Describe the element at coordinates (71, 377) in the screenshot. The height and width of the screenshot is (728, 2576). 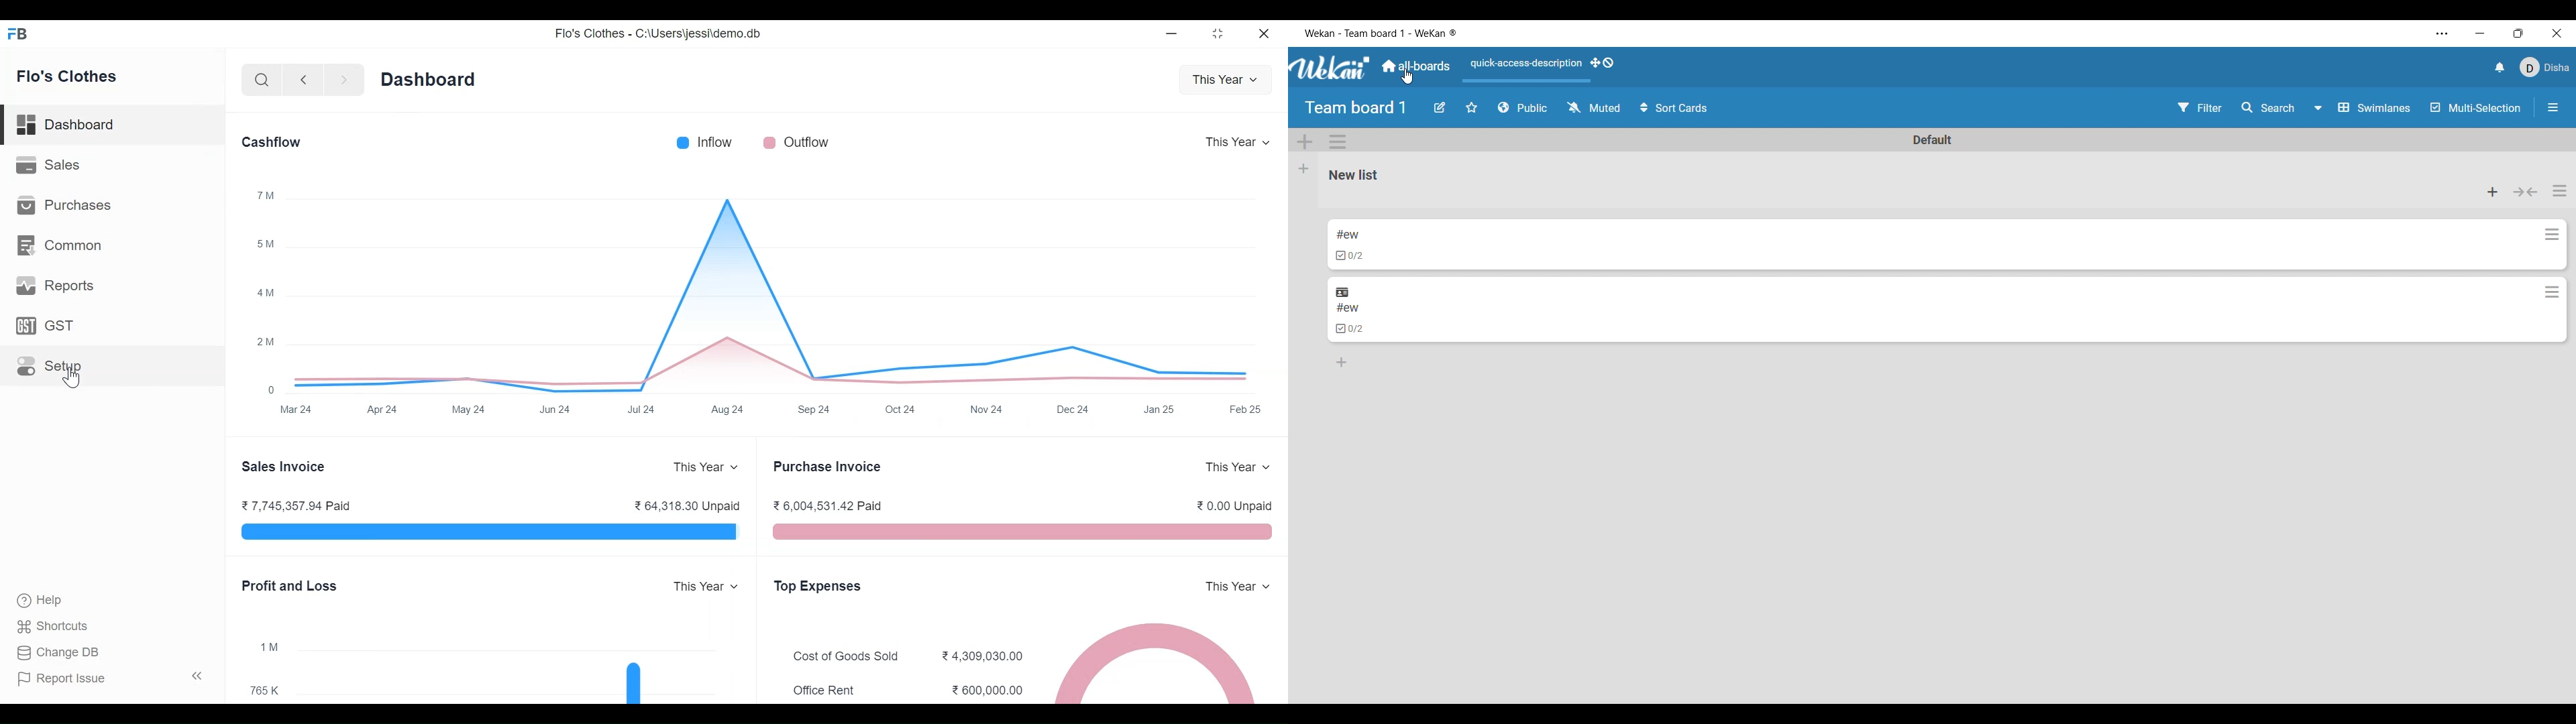
I see `cursor` at that location.